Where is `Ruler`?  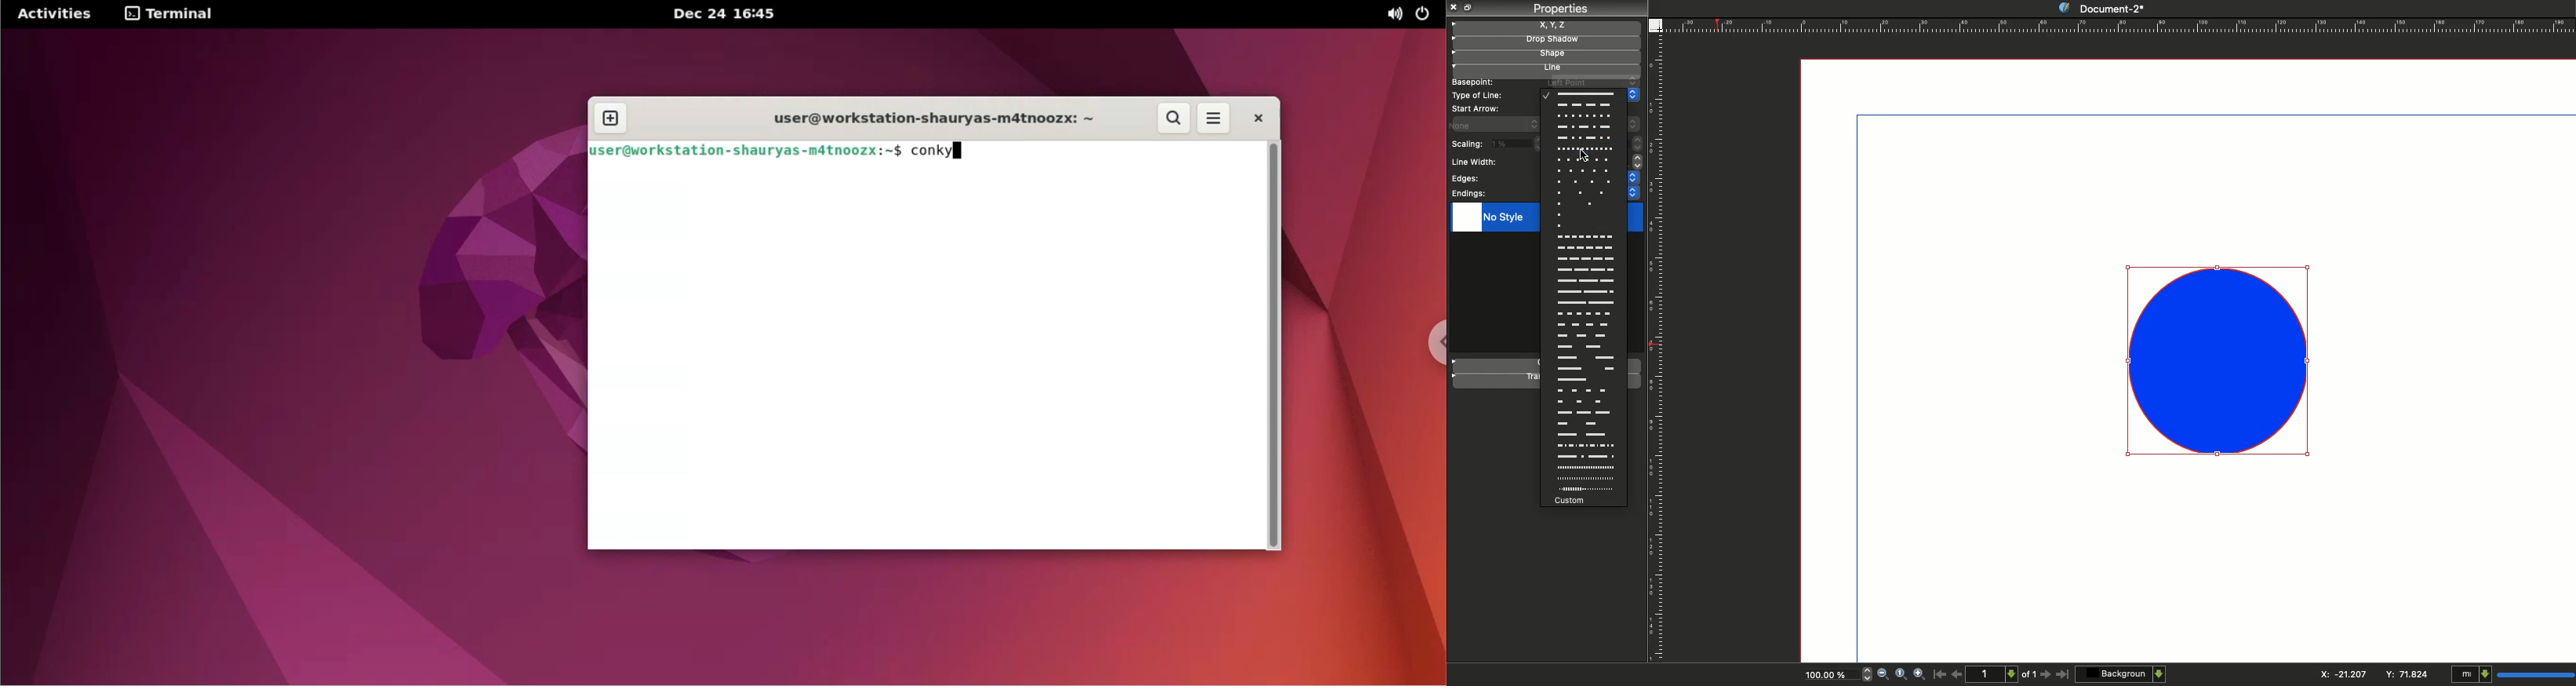 Ruler is located at coordinates (2119, 25).